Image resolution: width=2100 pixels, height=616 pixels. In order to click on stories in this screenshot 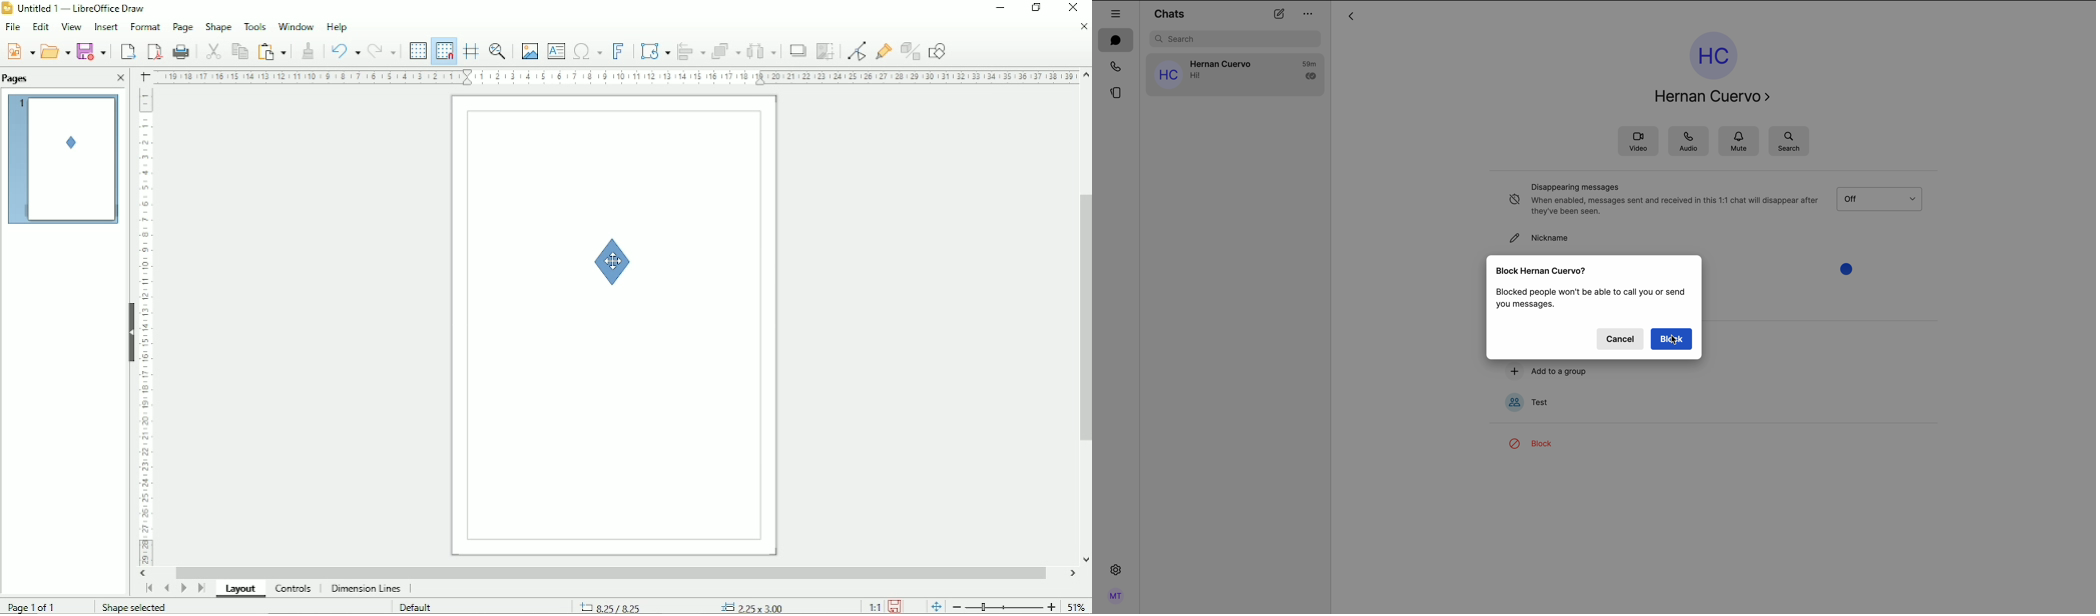, I will do `click(1117, 94)`.